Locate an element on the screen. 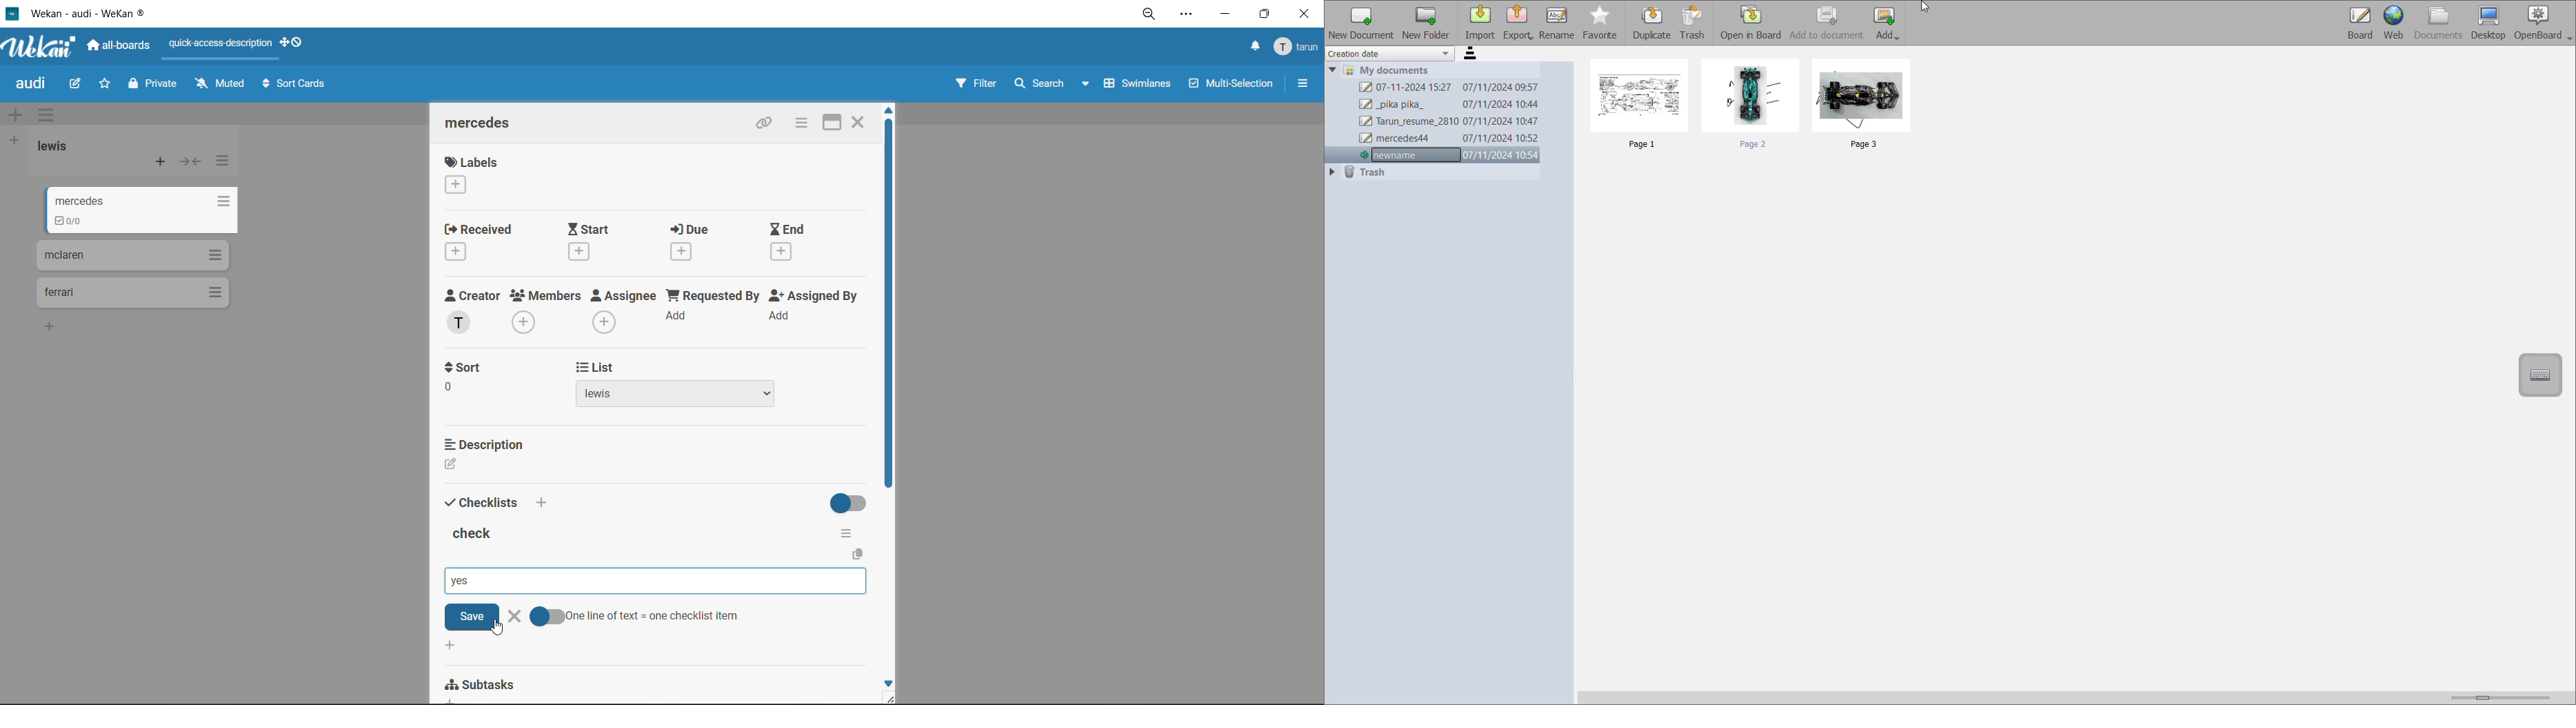 This screenshot has width=2576, height=728. vertical scroll bar is located at coordinates (888, 306).